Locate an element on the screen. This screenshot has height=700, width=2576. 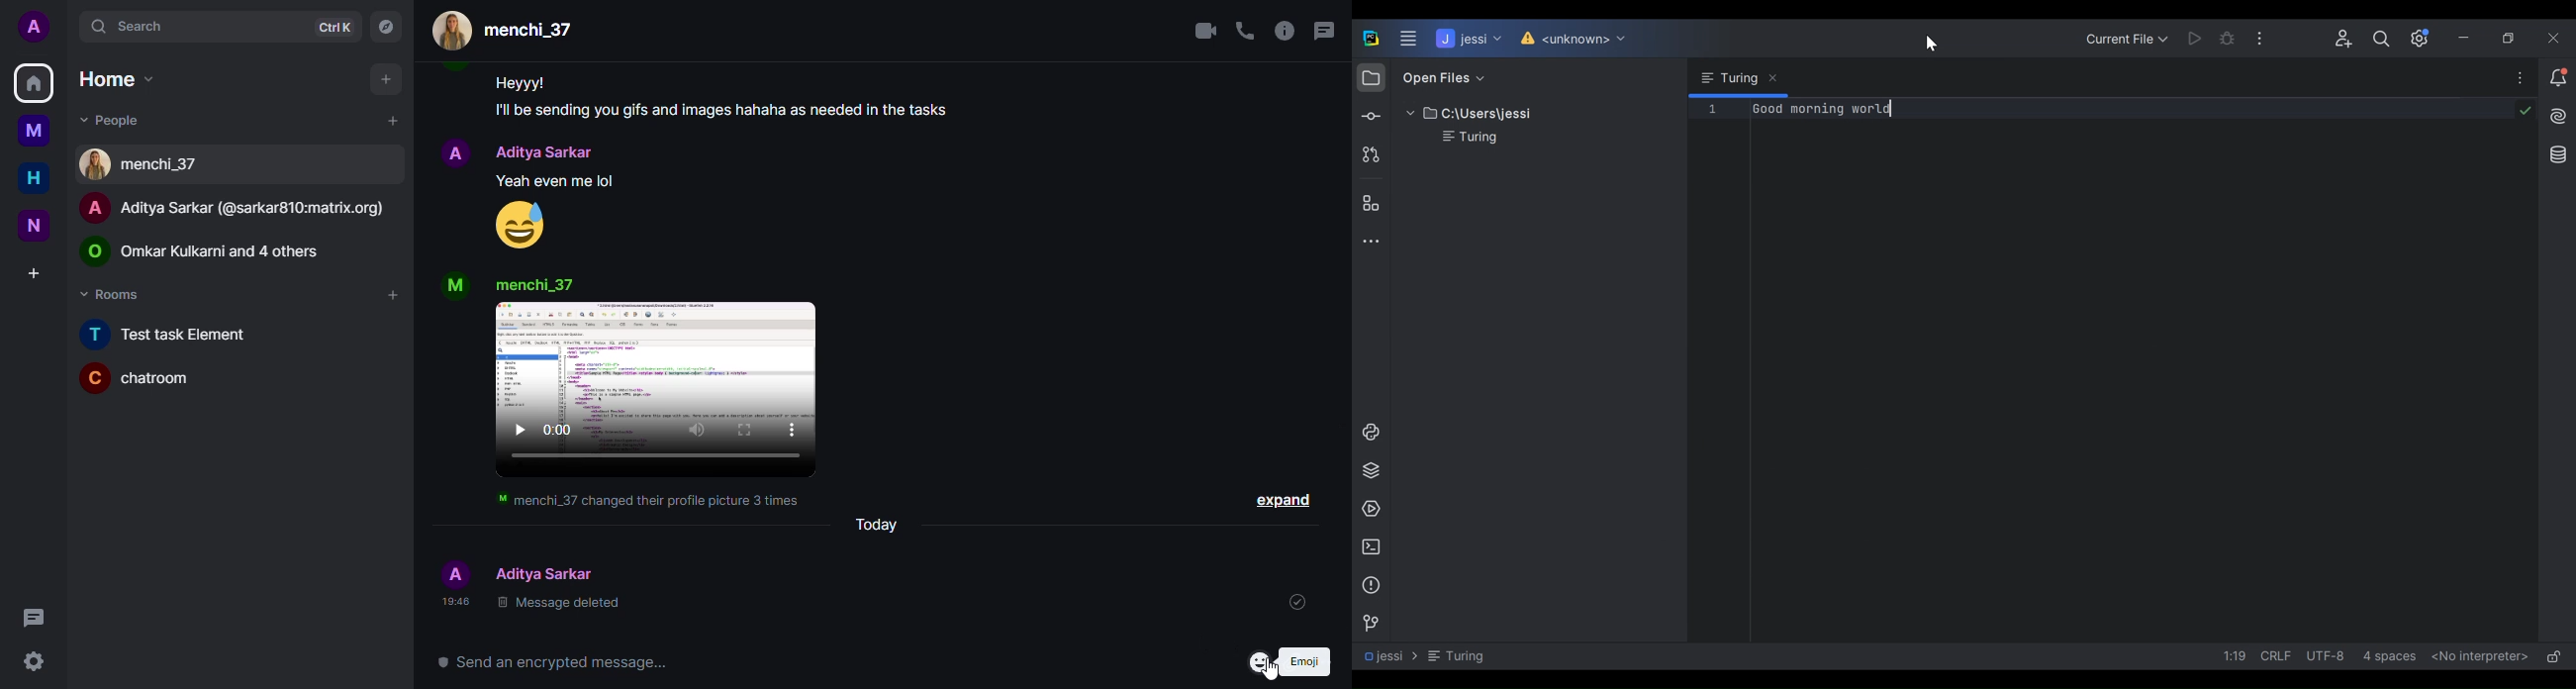
Code With Me is located at coordinates (2345, 39).